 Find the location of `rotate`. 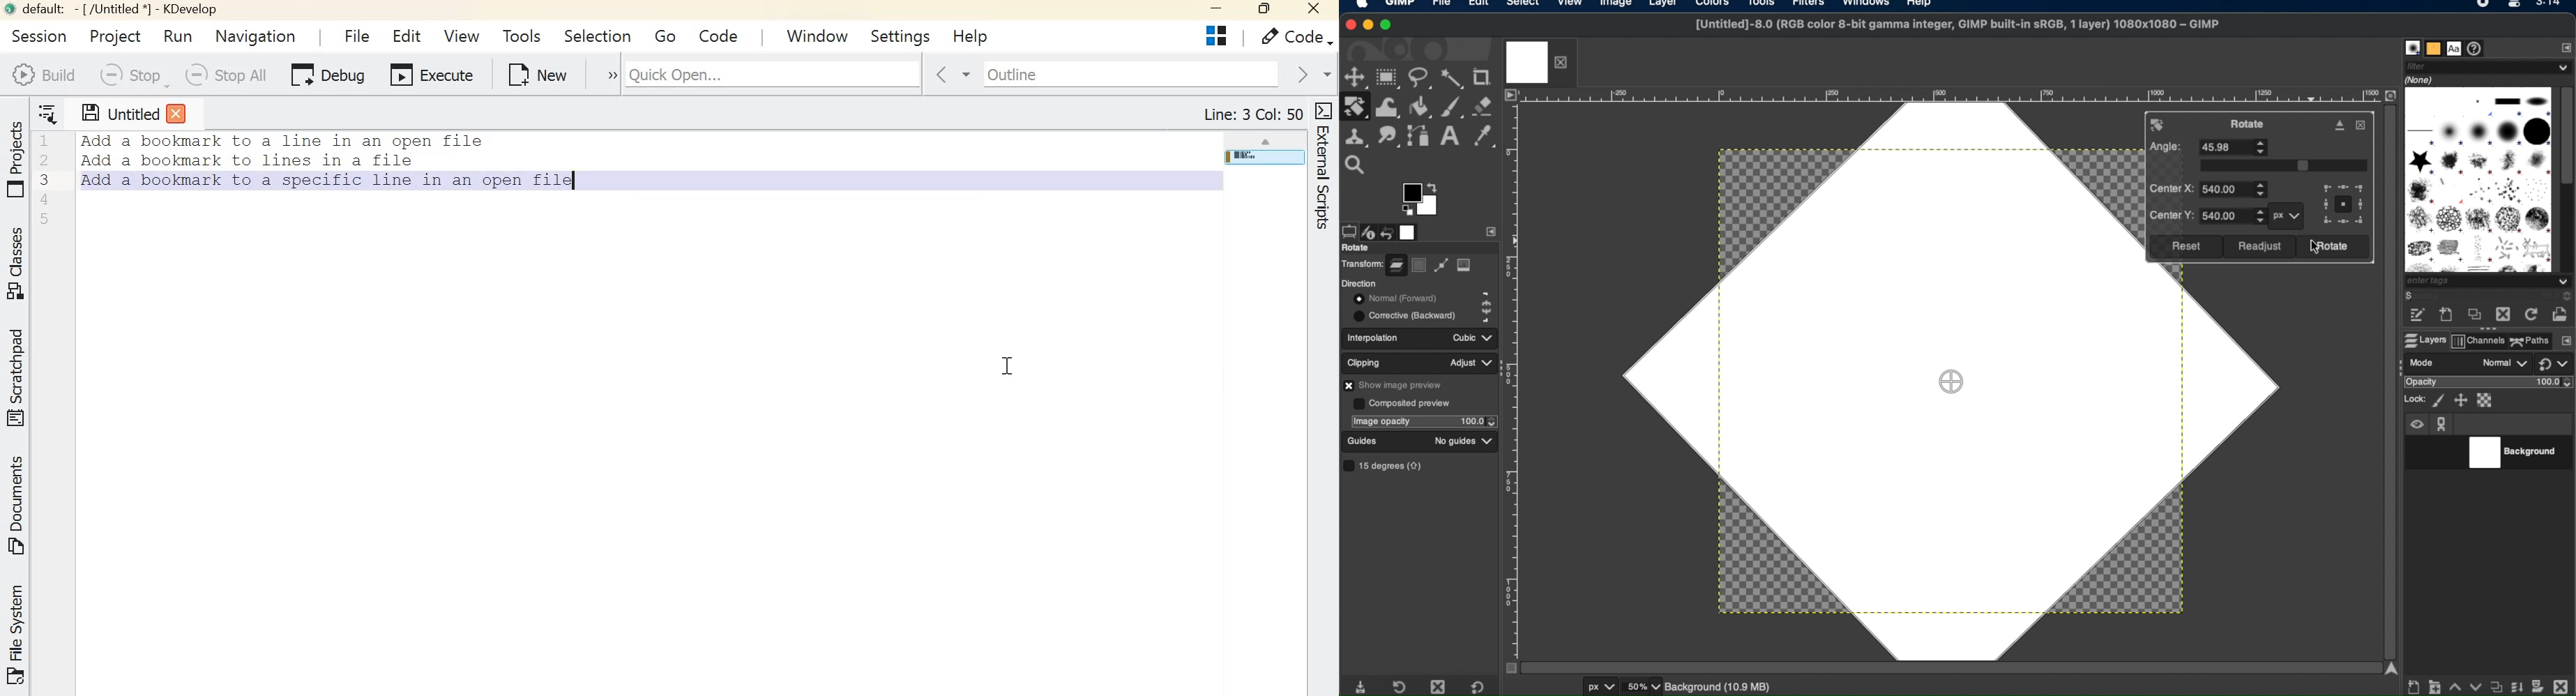

rotate is located at coordinates (1357, 248).